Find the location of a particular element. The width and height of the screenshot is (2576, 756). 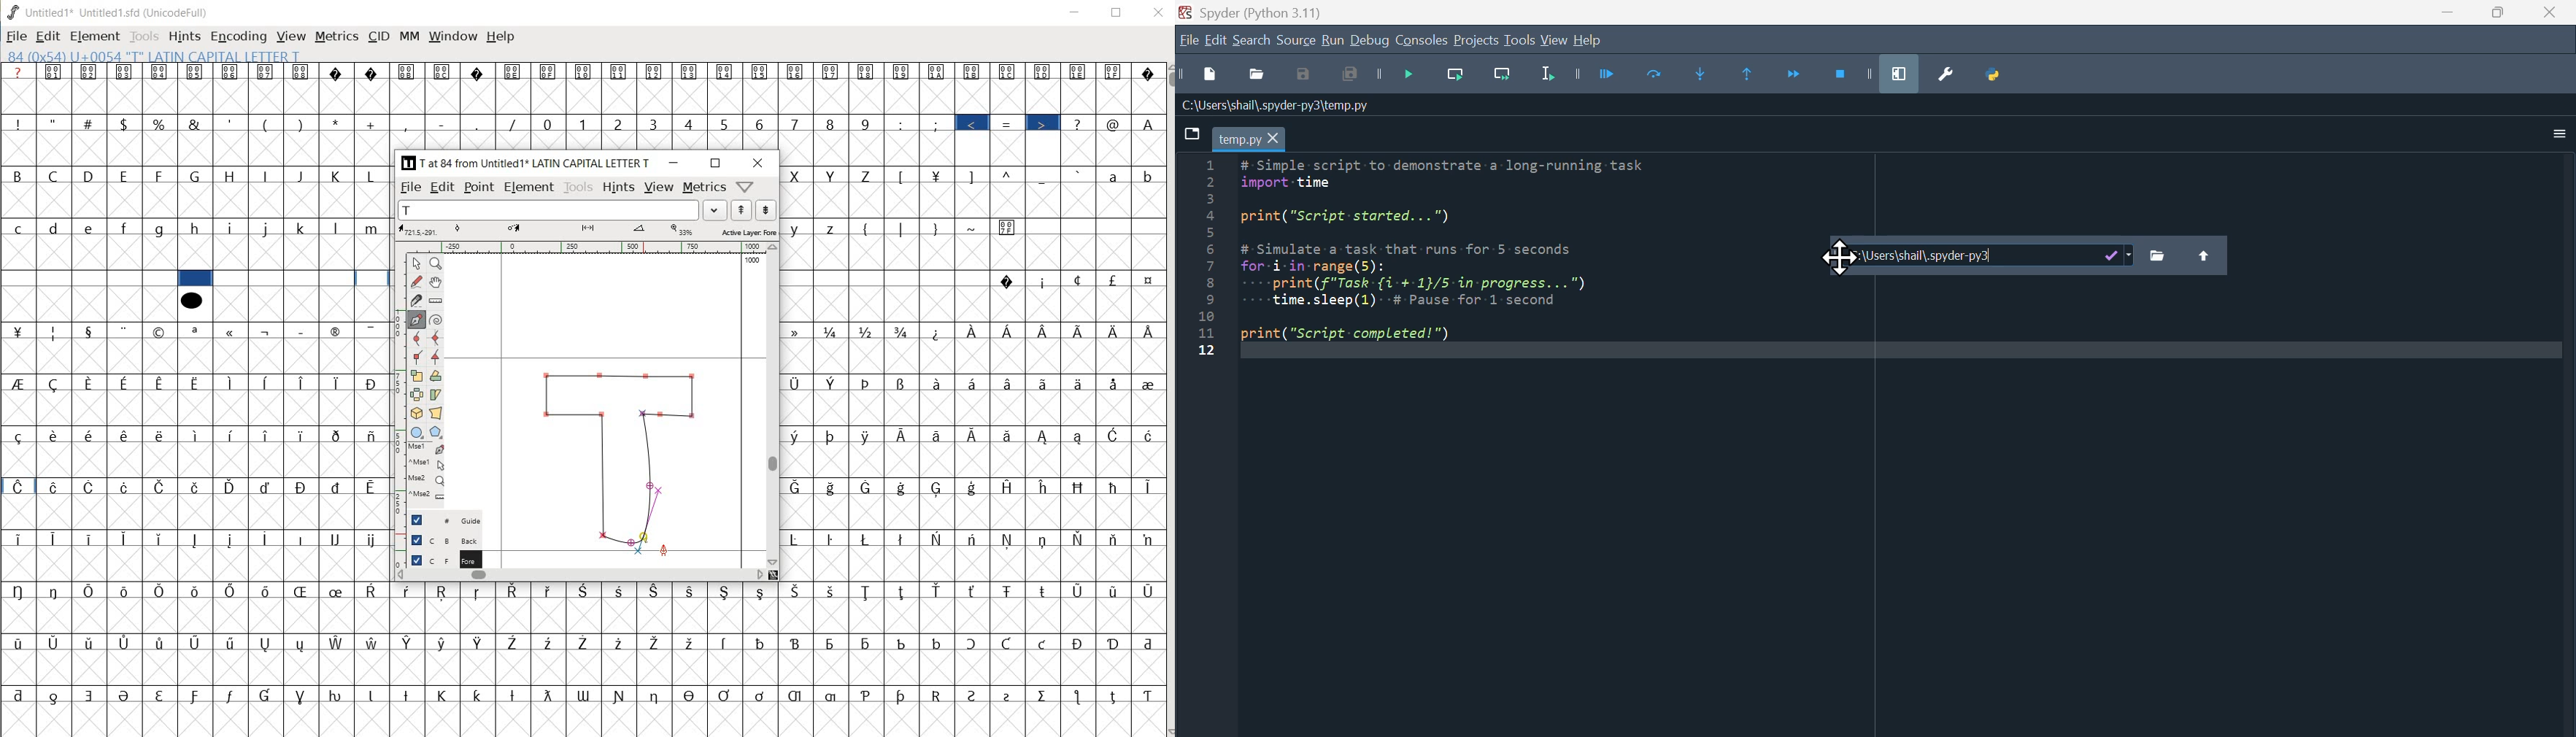

Symbol is located at coordinates (832, 539).